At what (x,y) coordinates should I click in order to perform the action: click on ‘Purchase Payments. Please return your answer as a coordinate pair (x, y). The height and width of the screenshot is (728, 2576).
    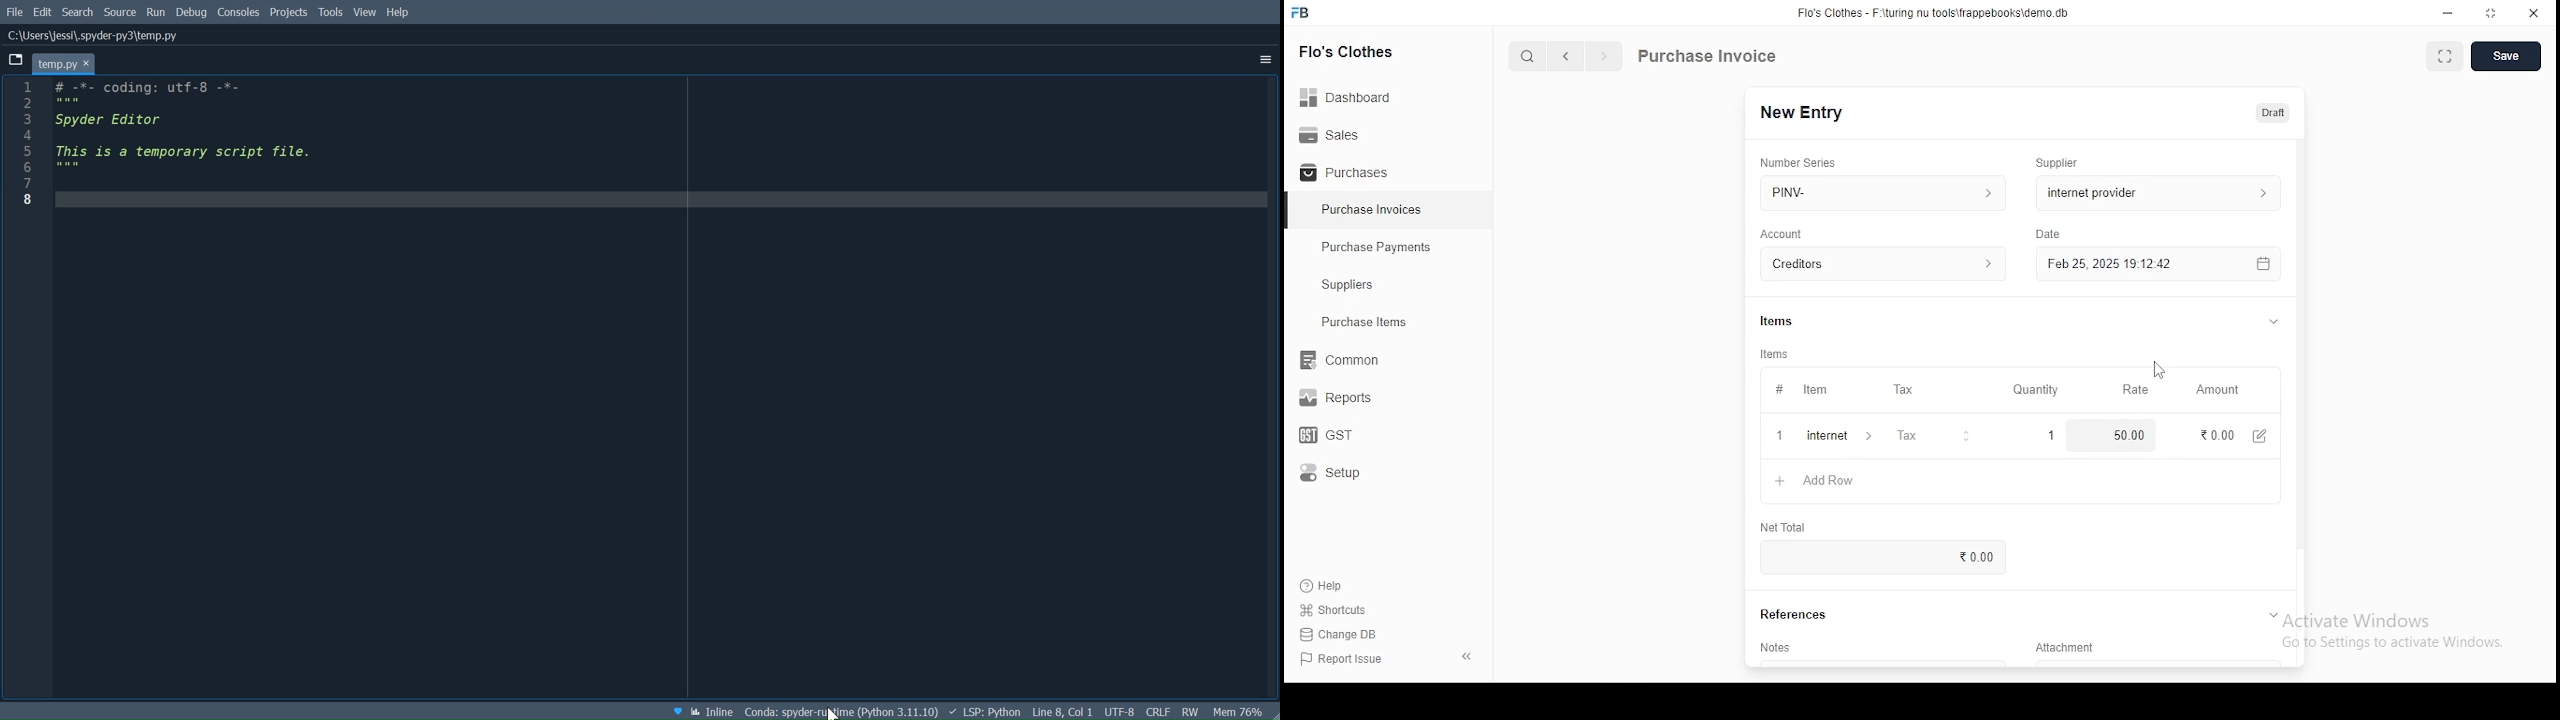
    Looking at the image, I should click on (1378, 247).